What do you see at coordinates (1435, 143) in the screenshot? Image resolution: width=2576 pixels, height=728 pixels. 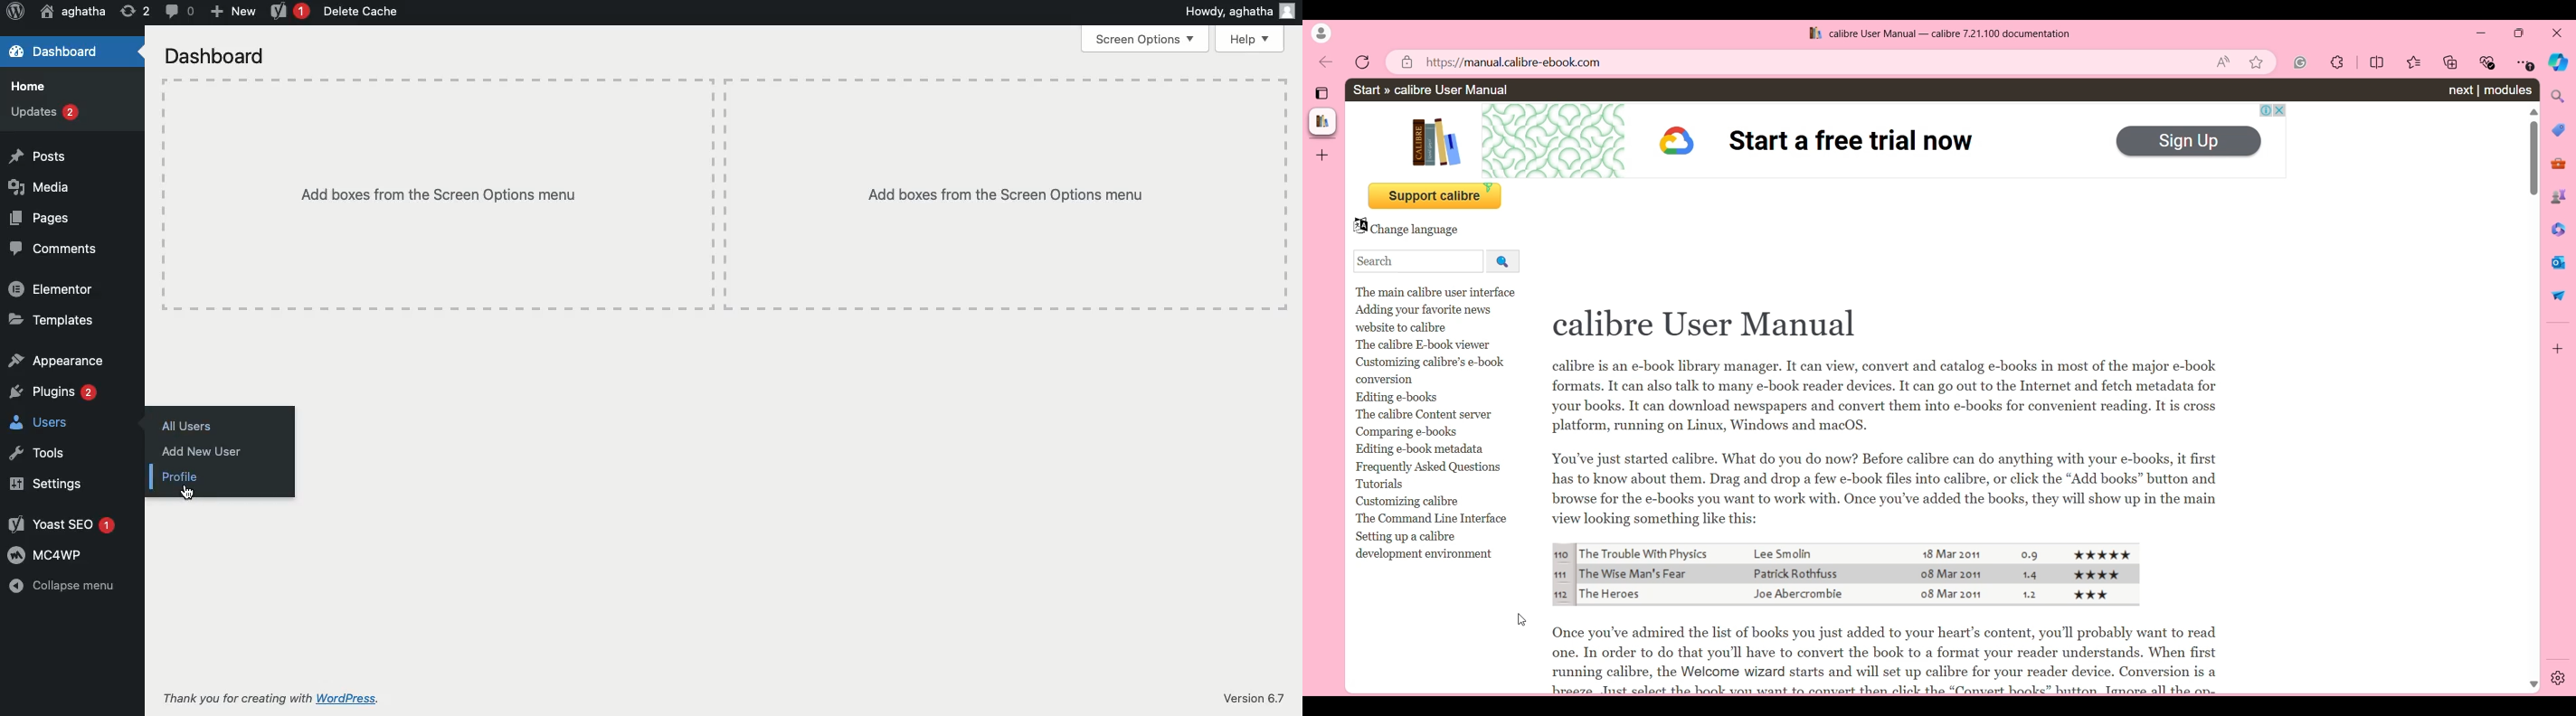 I see `Site logo` at bounding box center [1435, 143].